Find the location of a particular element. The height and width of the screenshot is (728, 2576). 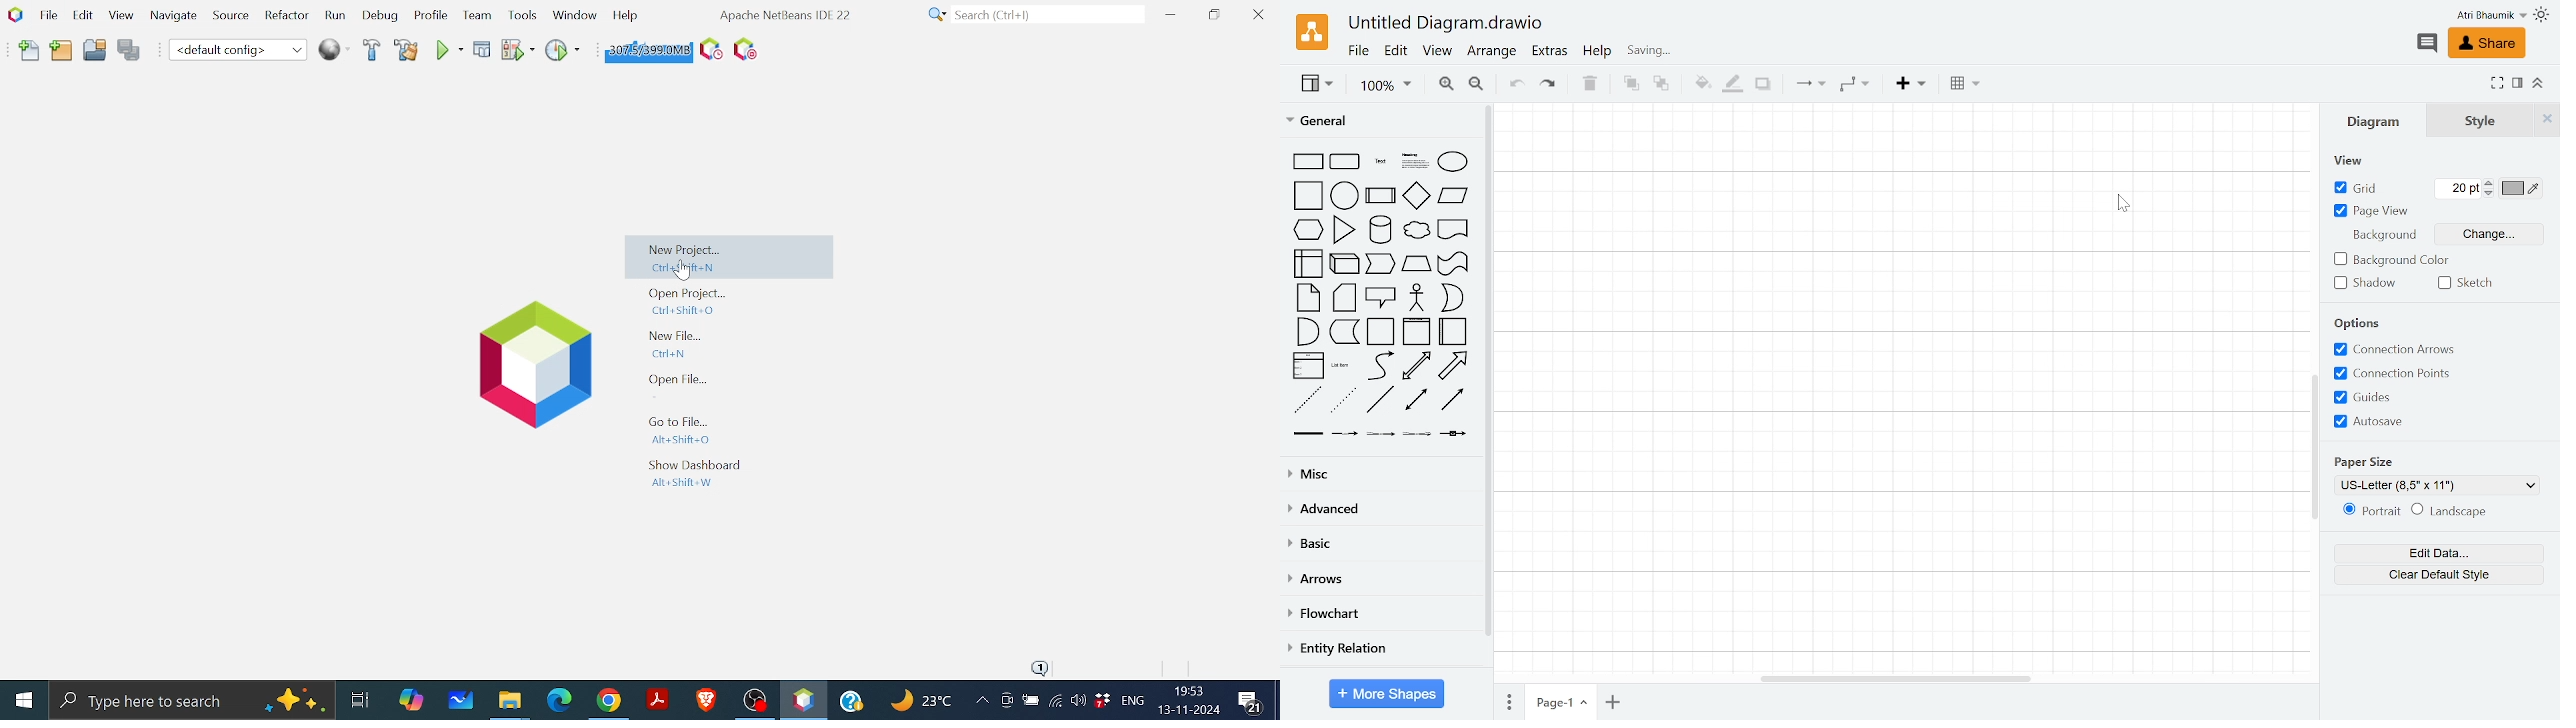

Shadow is located at coordinates (1764, 85).